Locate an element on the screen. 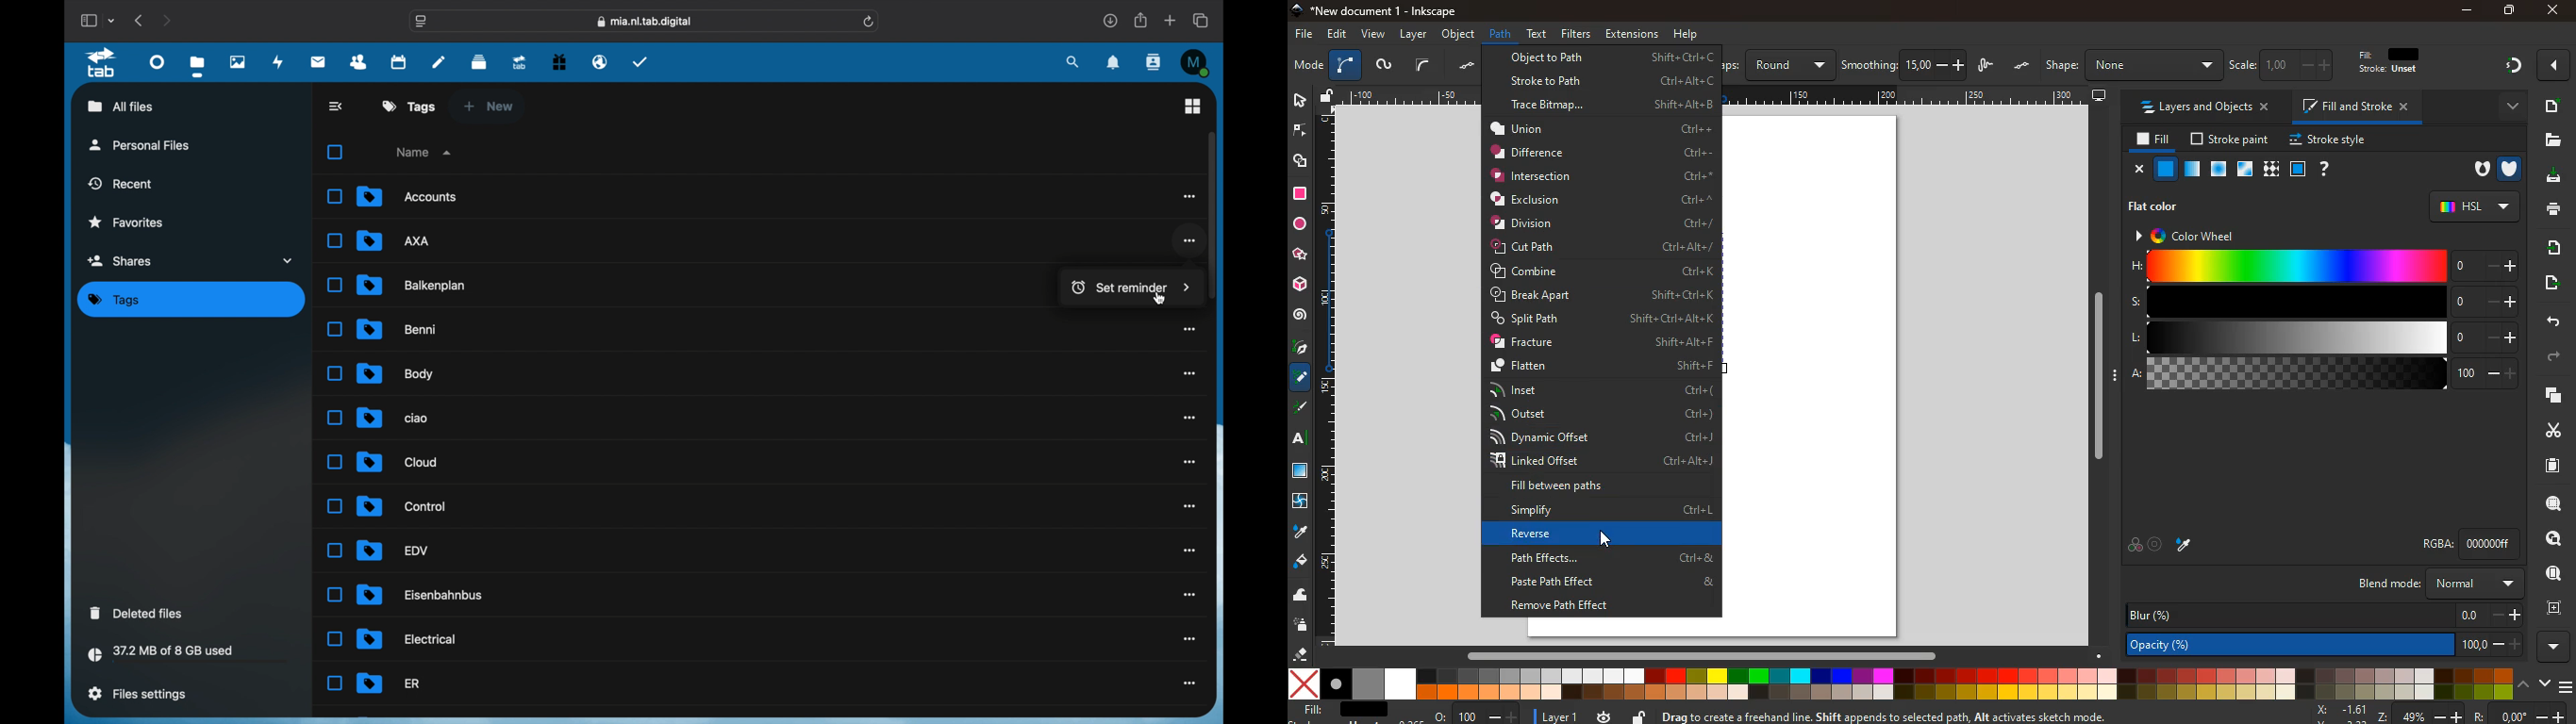  simplify is located at coordinates (1604, 512).